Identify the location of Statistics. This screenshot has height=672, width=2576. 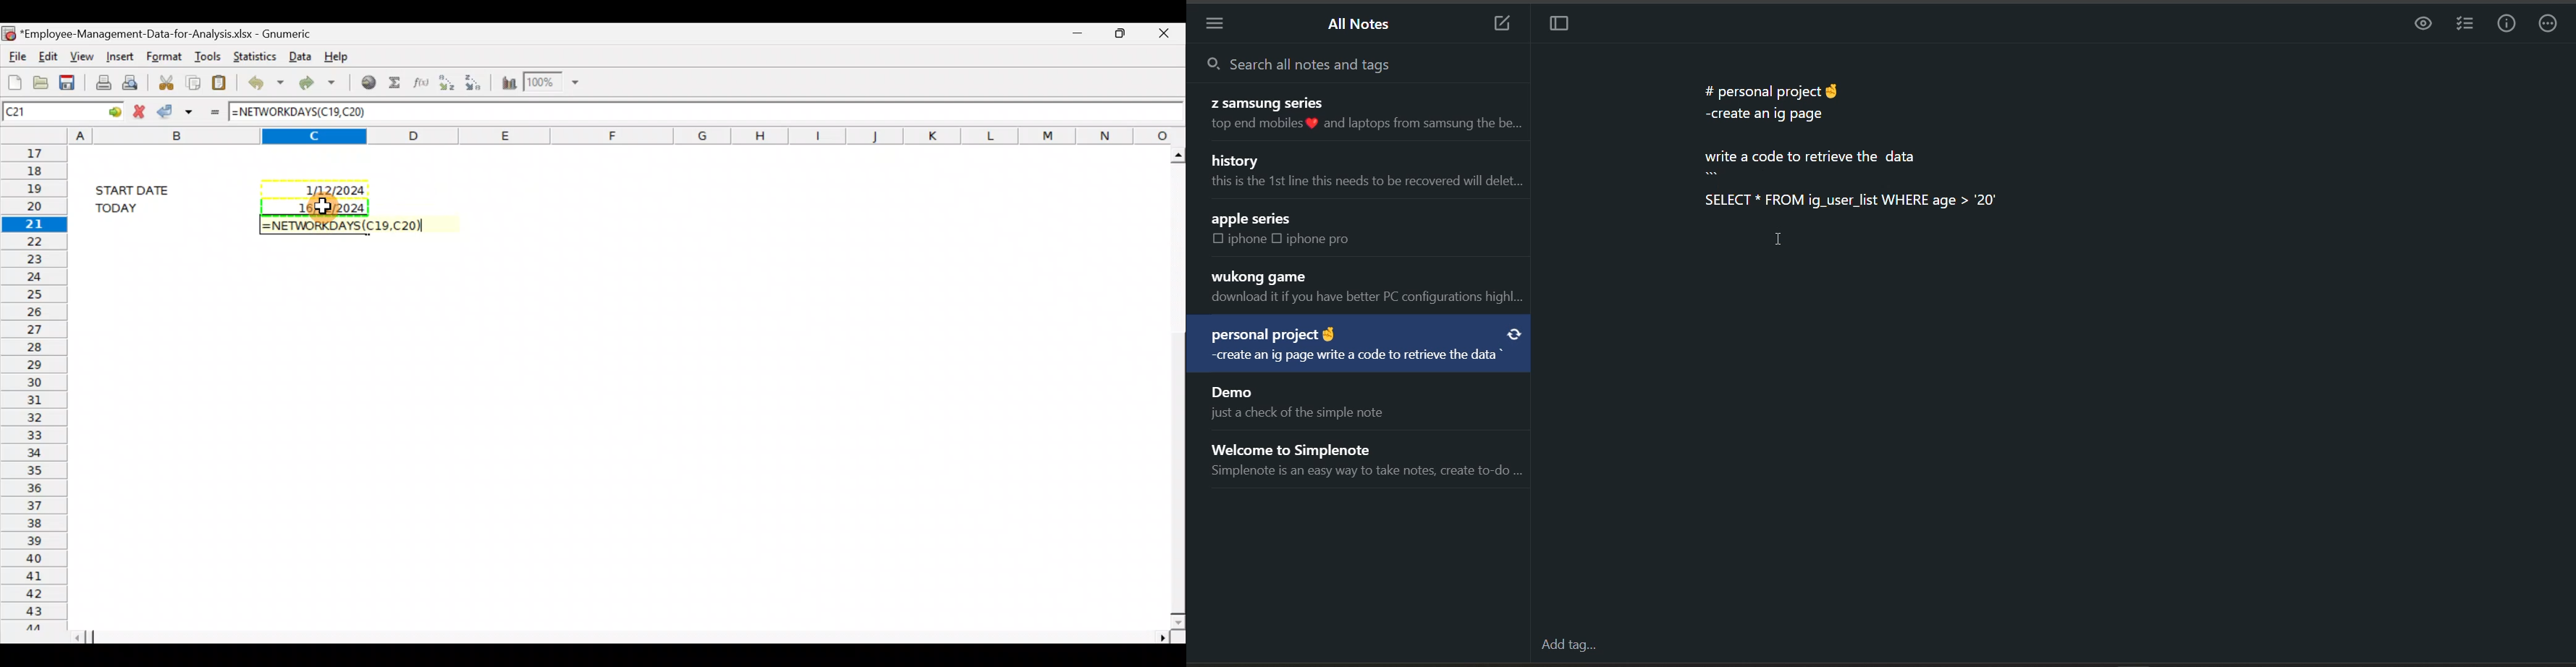
(252, 55).